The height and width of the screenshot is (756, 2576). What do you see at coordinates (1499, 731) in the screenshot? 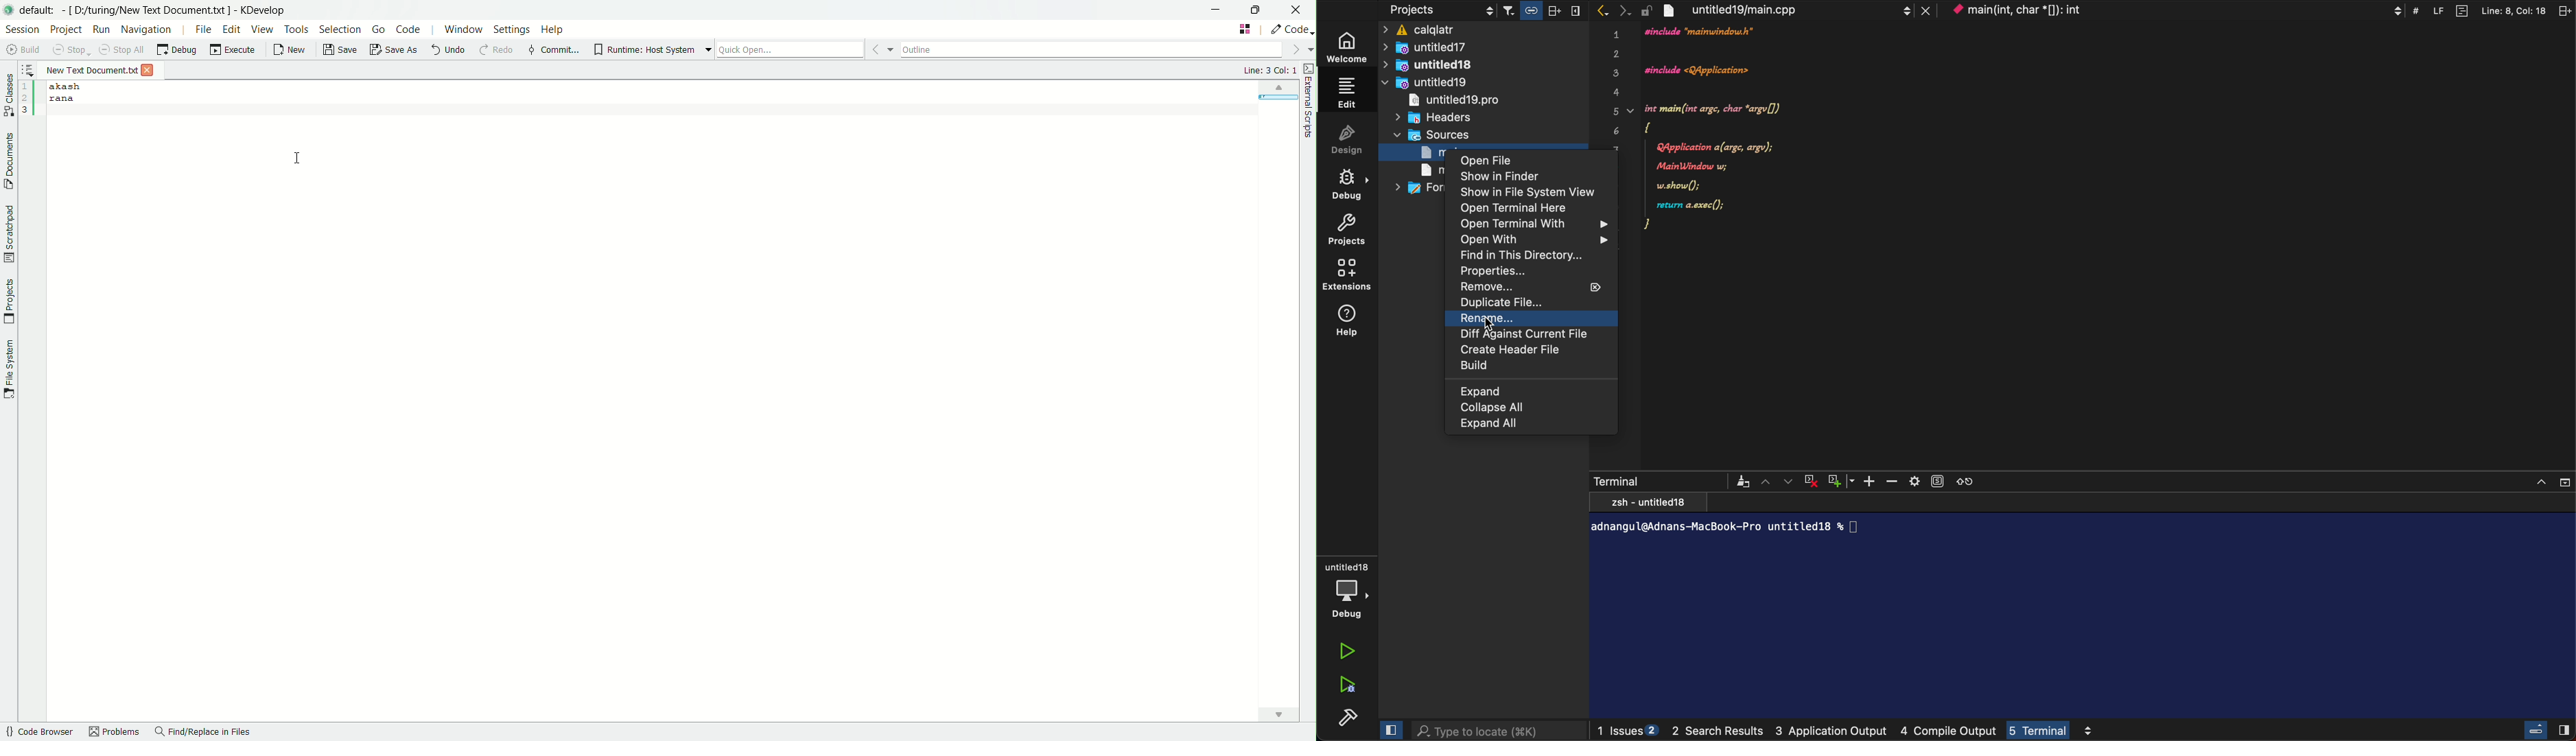
I see `search bar` at bounding box center [1499, 731].